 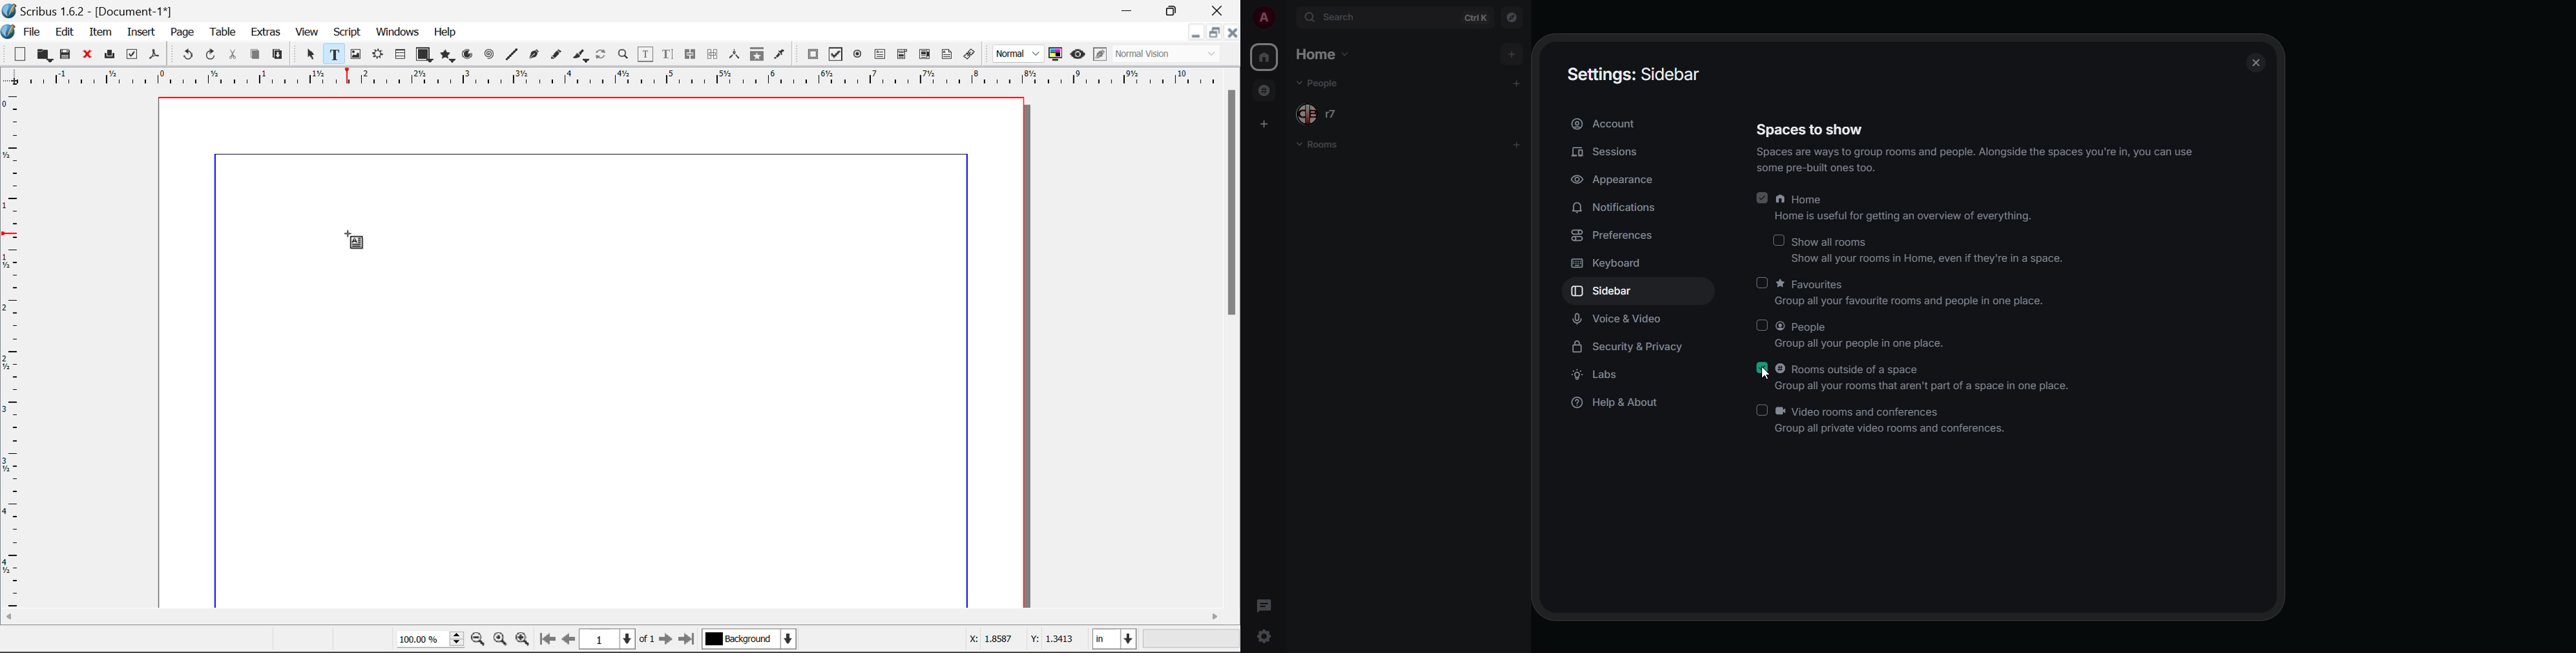 I want to click on Extras, so click(x=267, y=32).